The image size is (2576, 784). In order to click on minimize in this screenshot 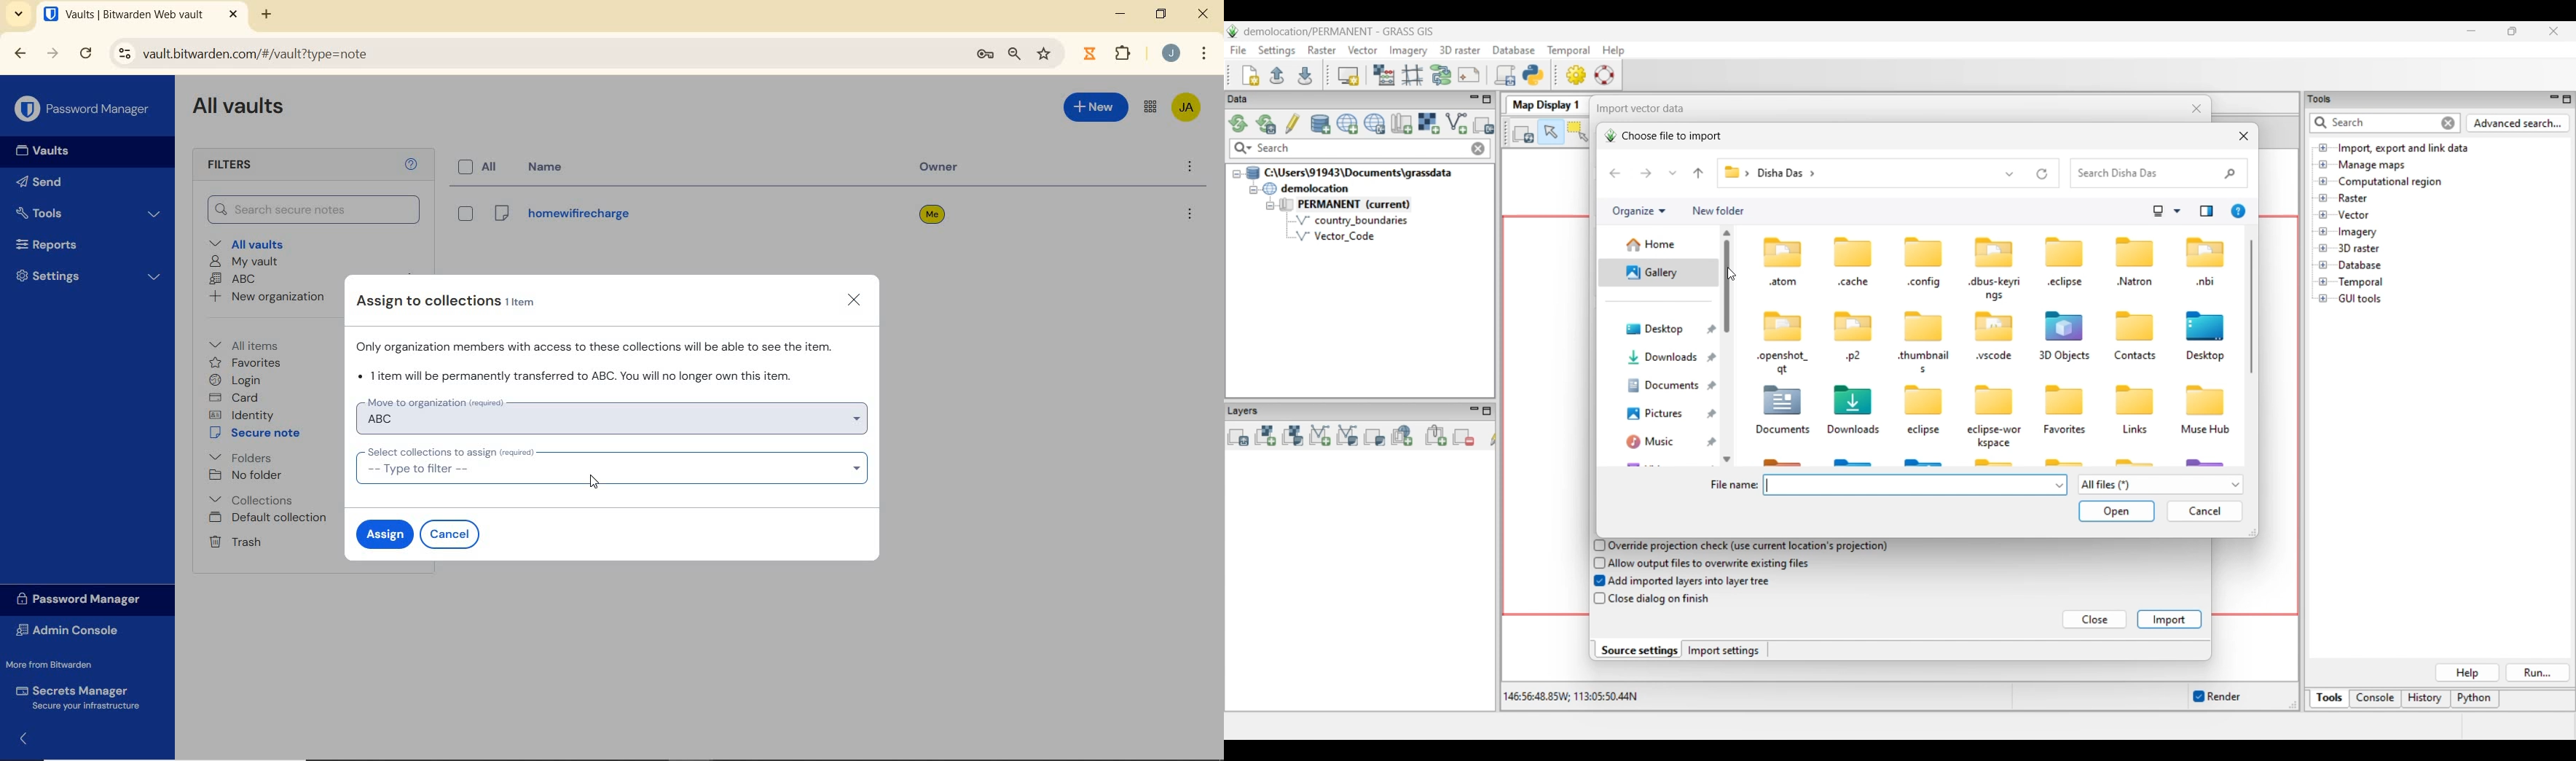, I will do `click(1120, 13)`.